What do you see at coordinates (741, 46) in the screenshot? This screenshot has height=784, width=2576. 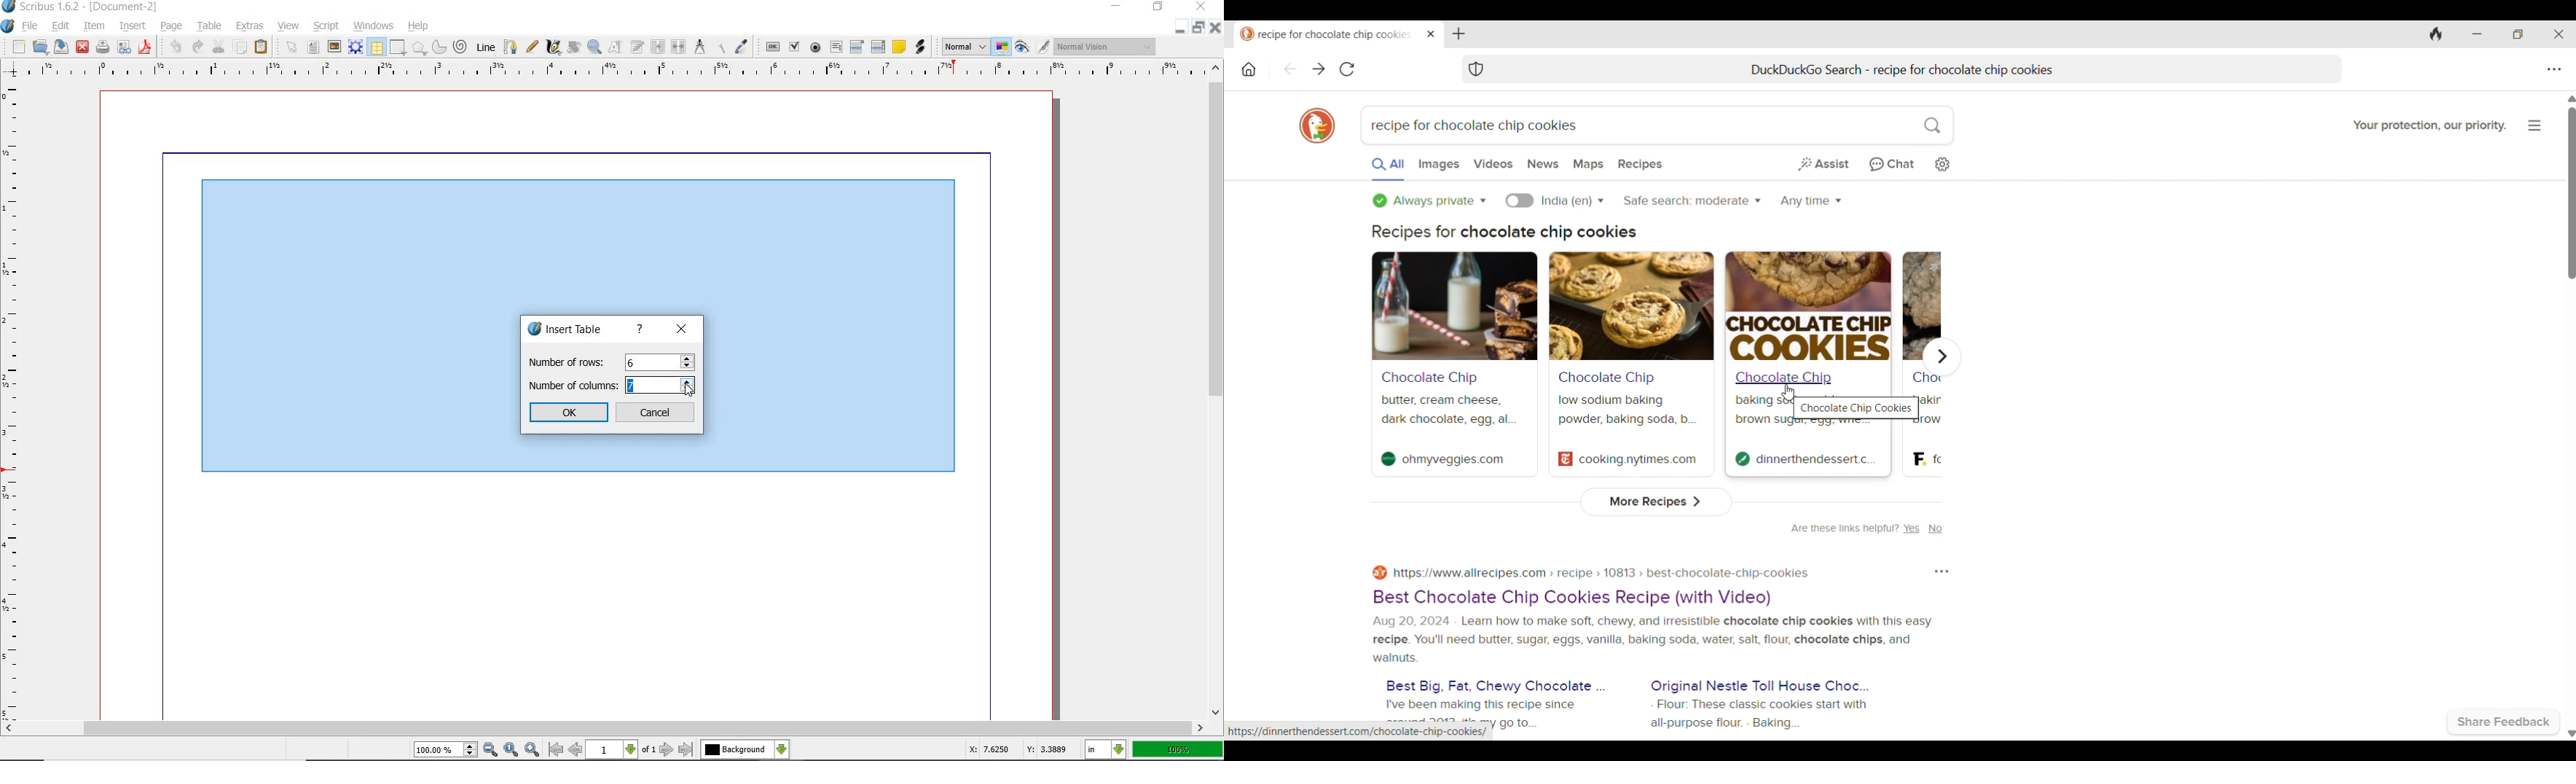 I see `eye dropper` at bounding box center [741, 46].